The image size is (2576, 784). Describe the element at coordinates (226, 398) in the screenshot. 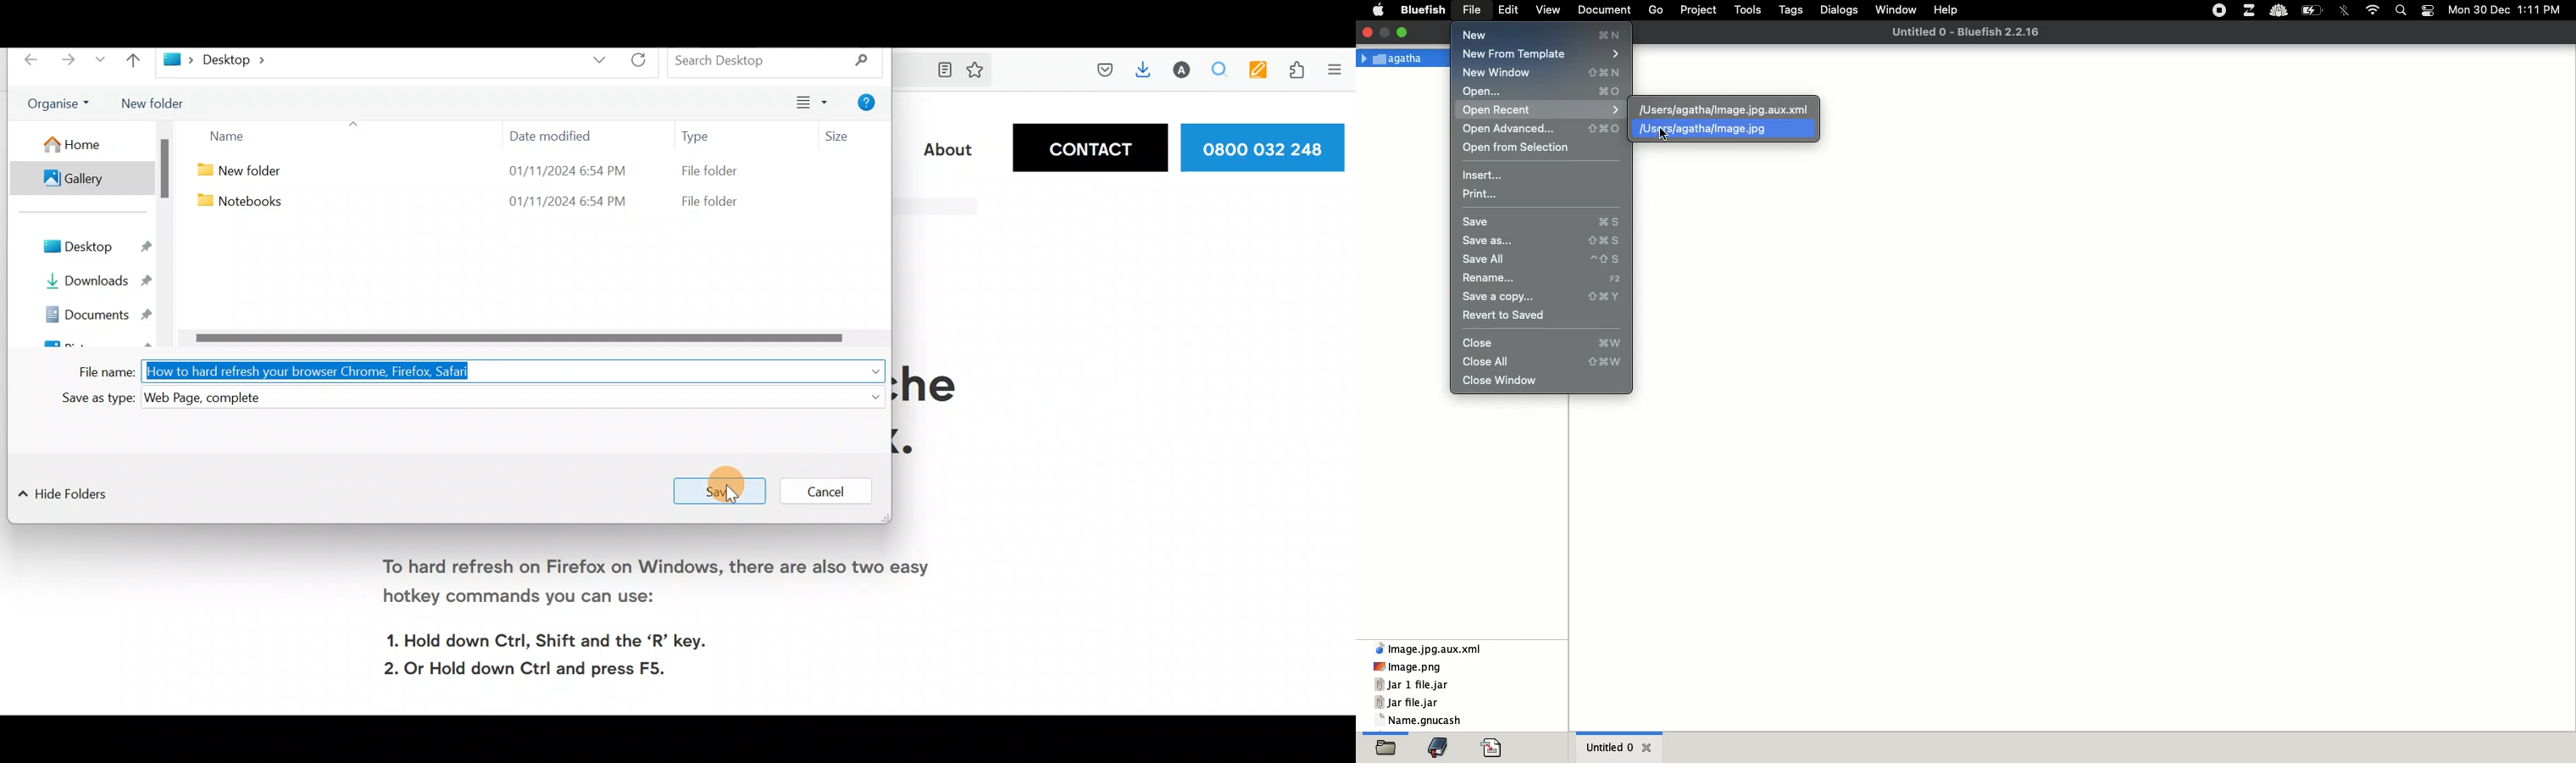

I see `Web page, complete` at that location.